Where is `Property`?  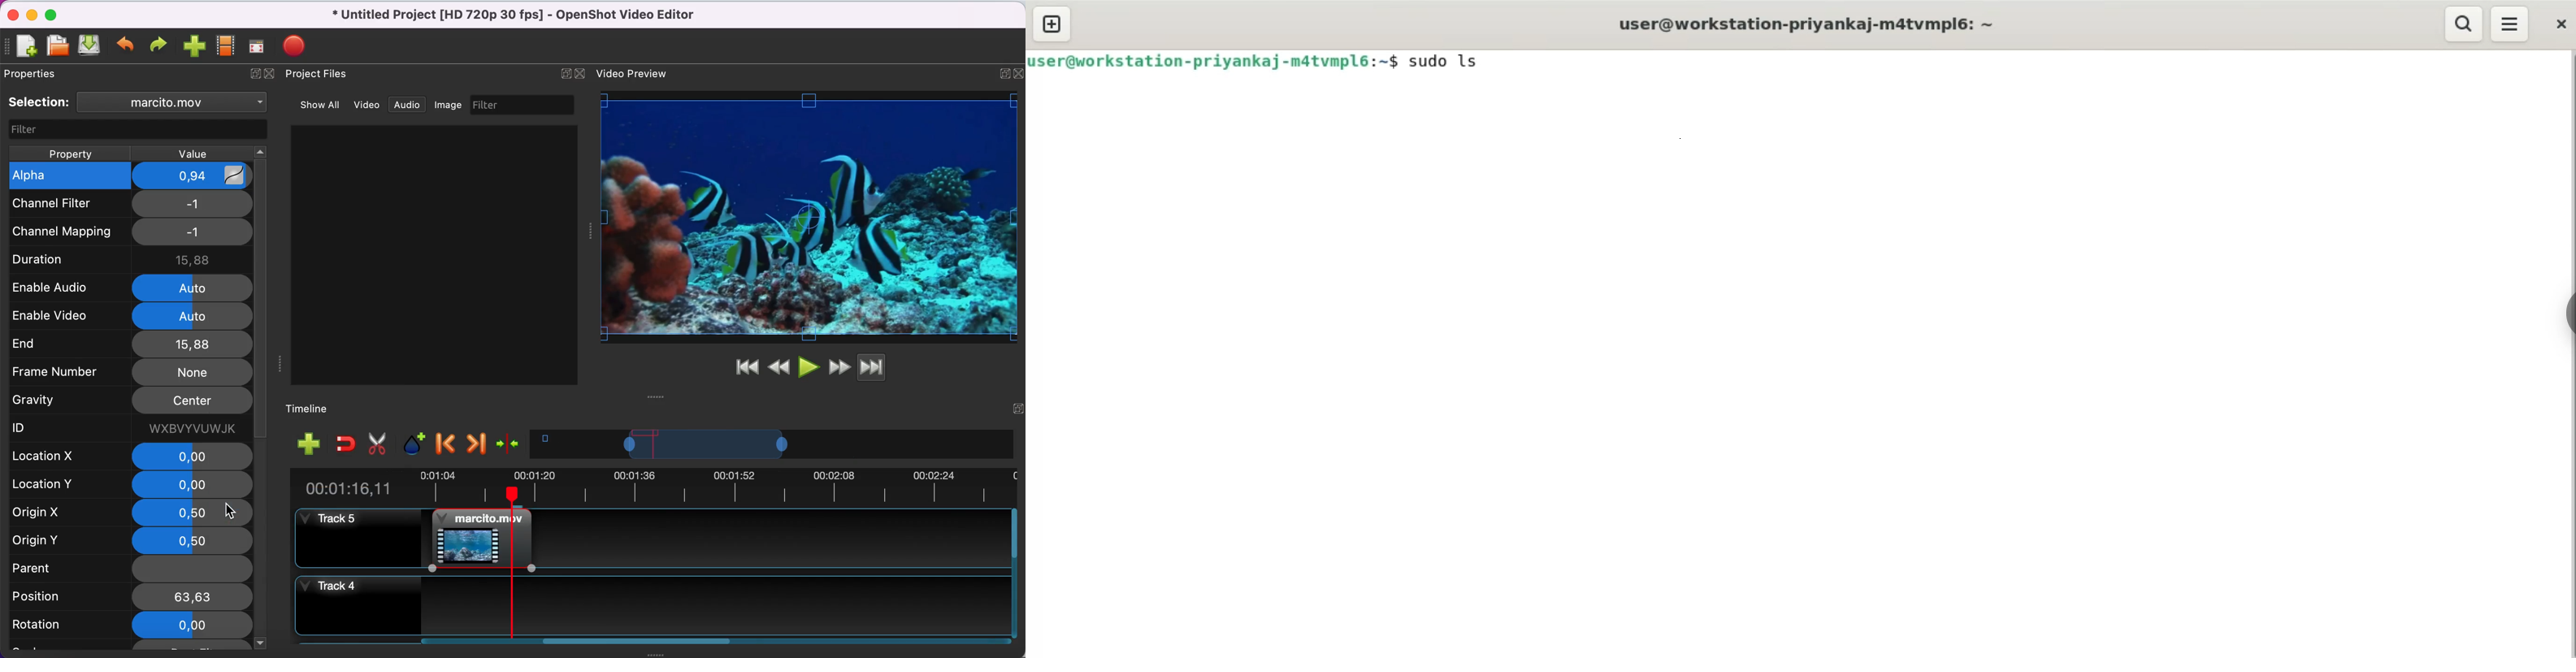
Property is located at coordinates (64, 152).